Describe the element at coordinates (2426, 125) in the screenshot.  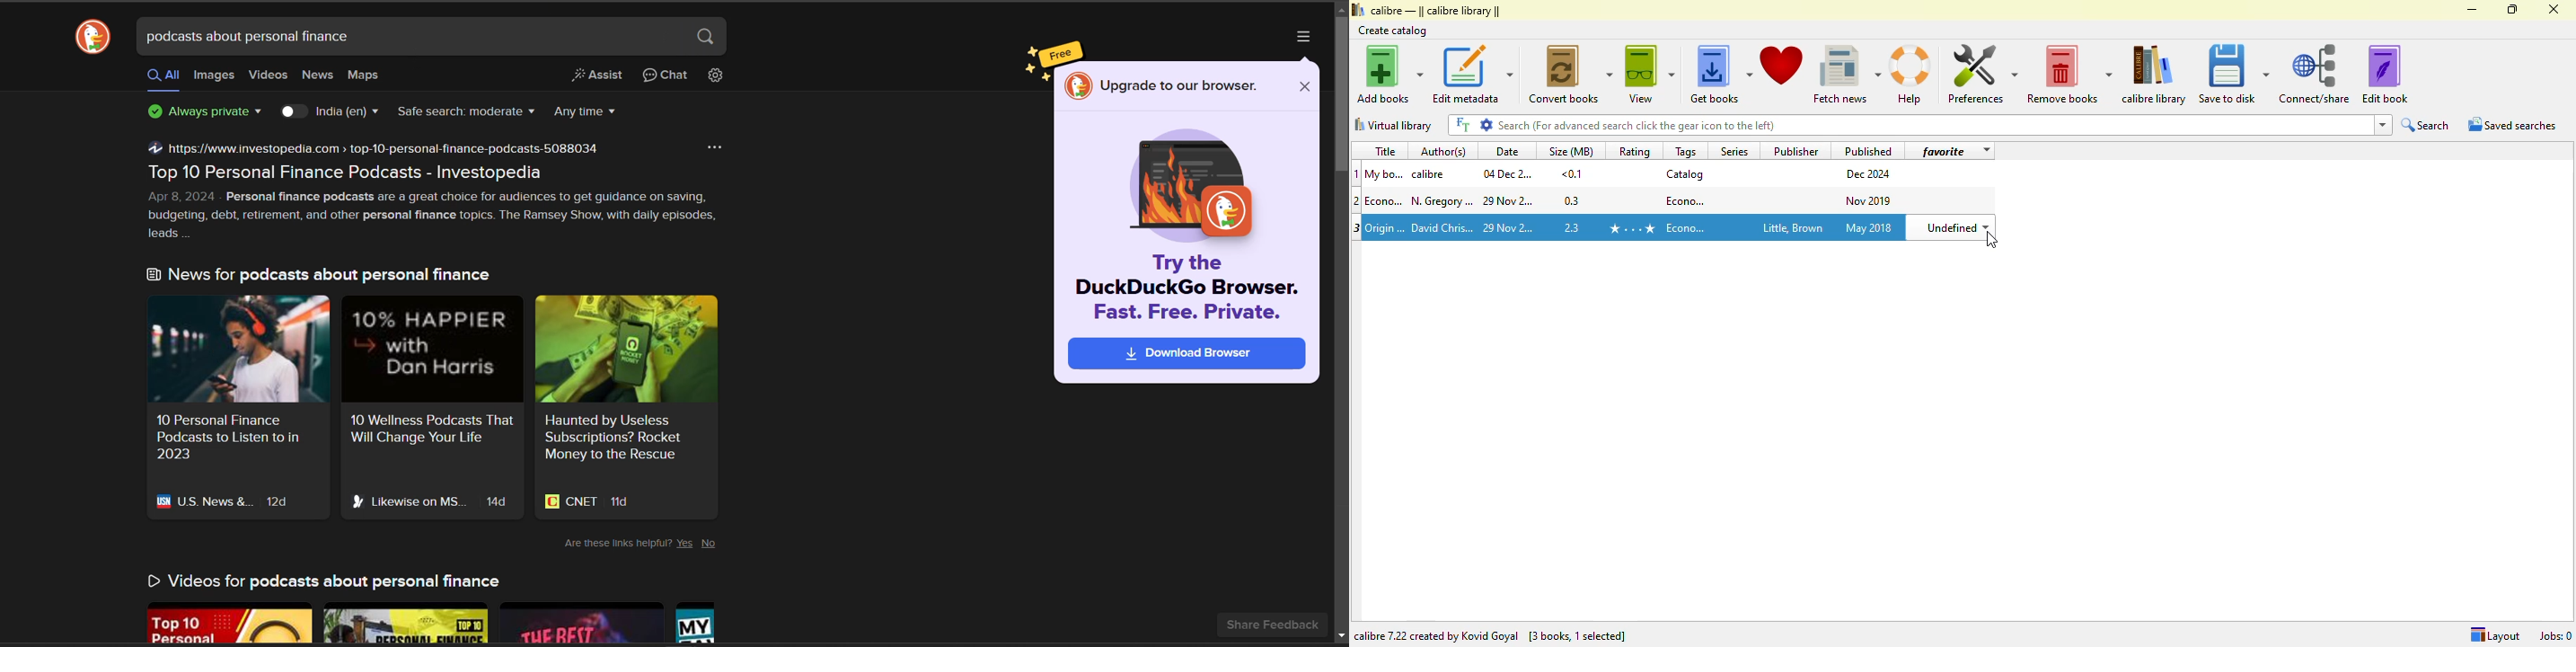
I see `search` at that location.